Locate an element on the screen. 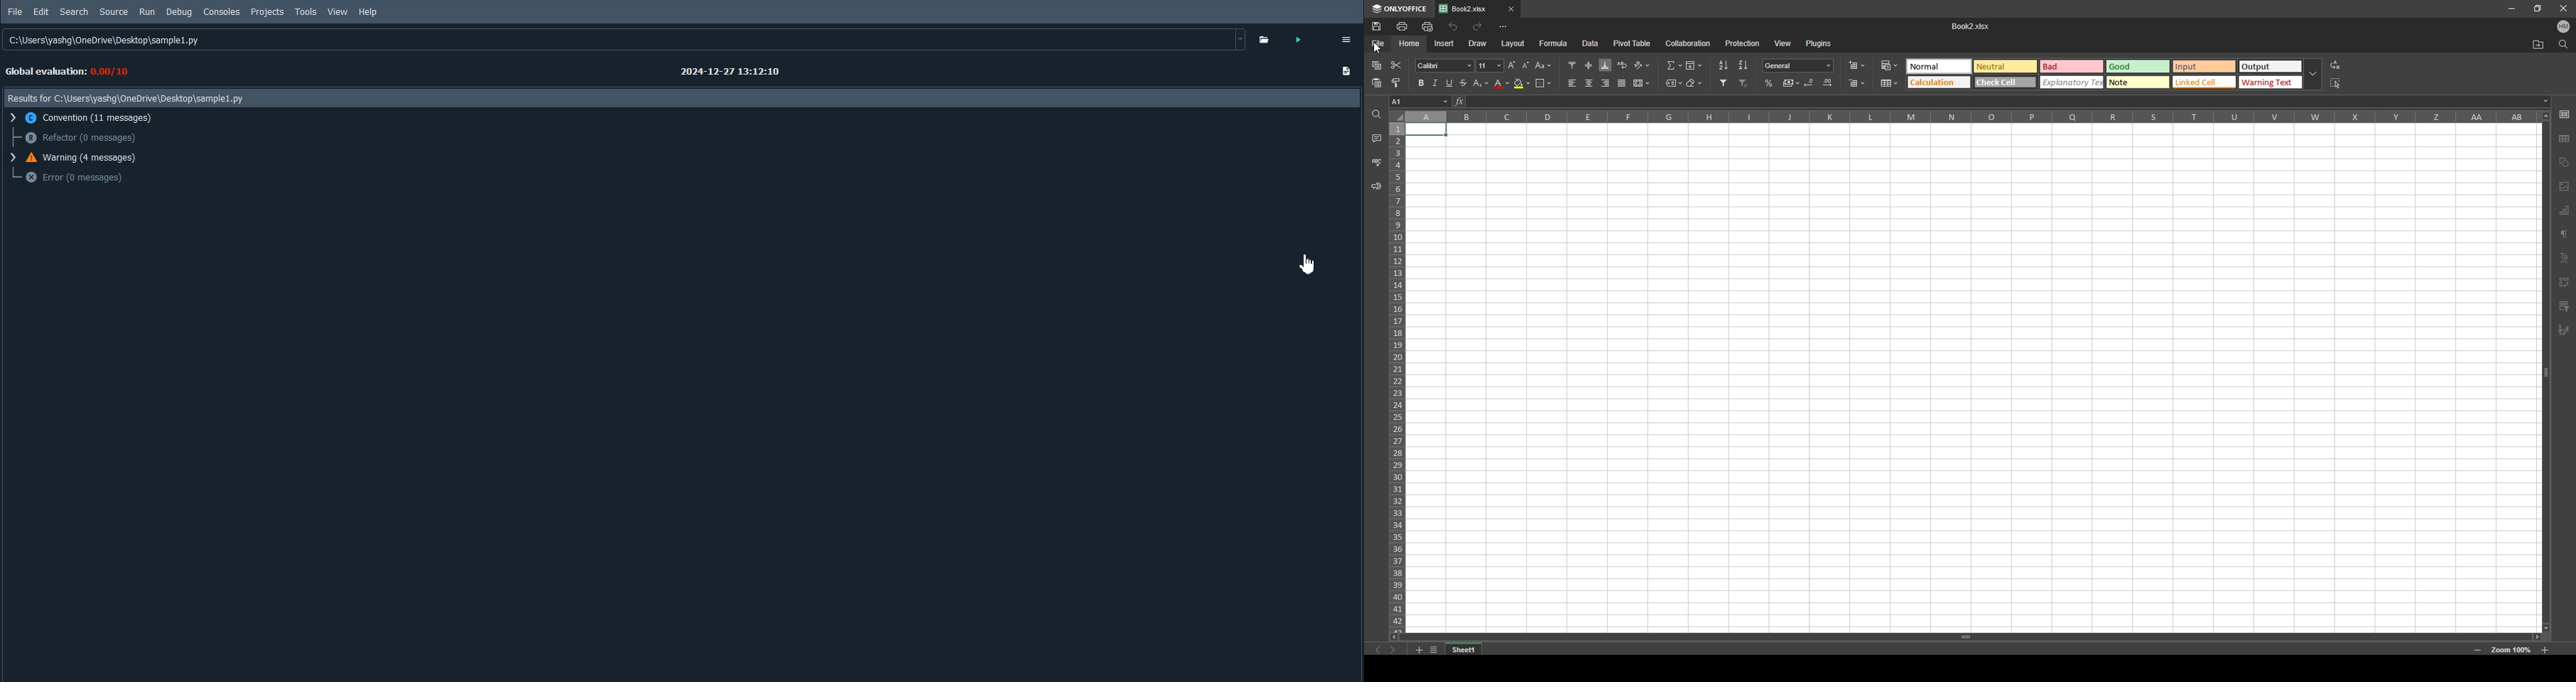 The image size is (2576, 700). insert is located at coordinates (1444, 44).